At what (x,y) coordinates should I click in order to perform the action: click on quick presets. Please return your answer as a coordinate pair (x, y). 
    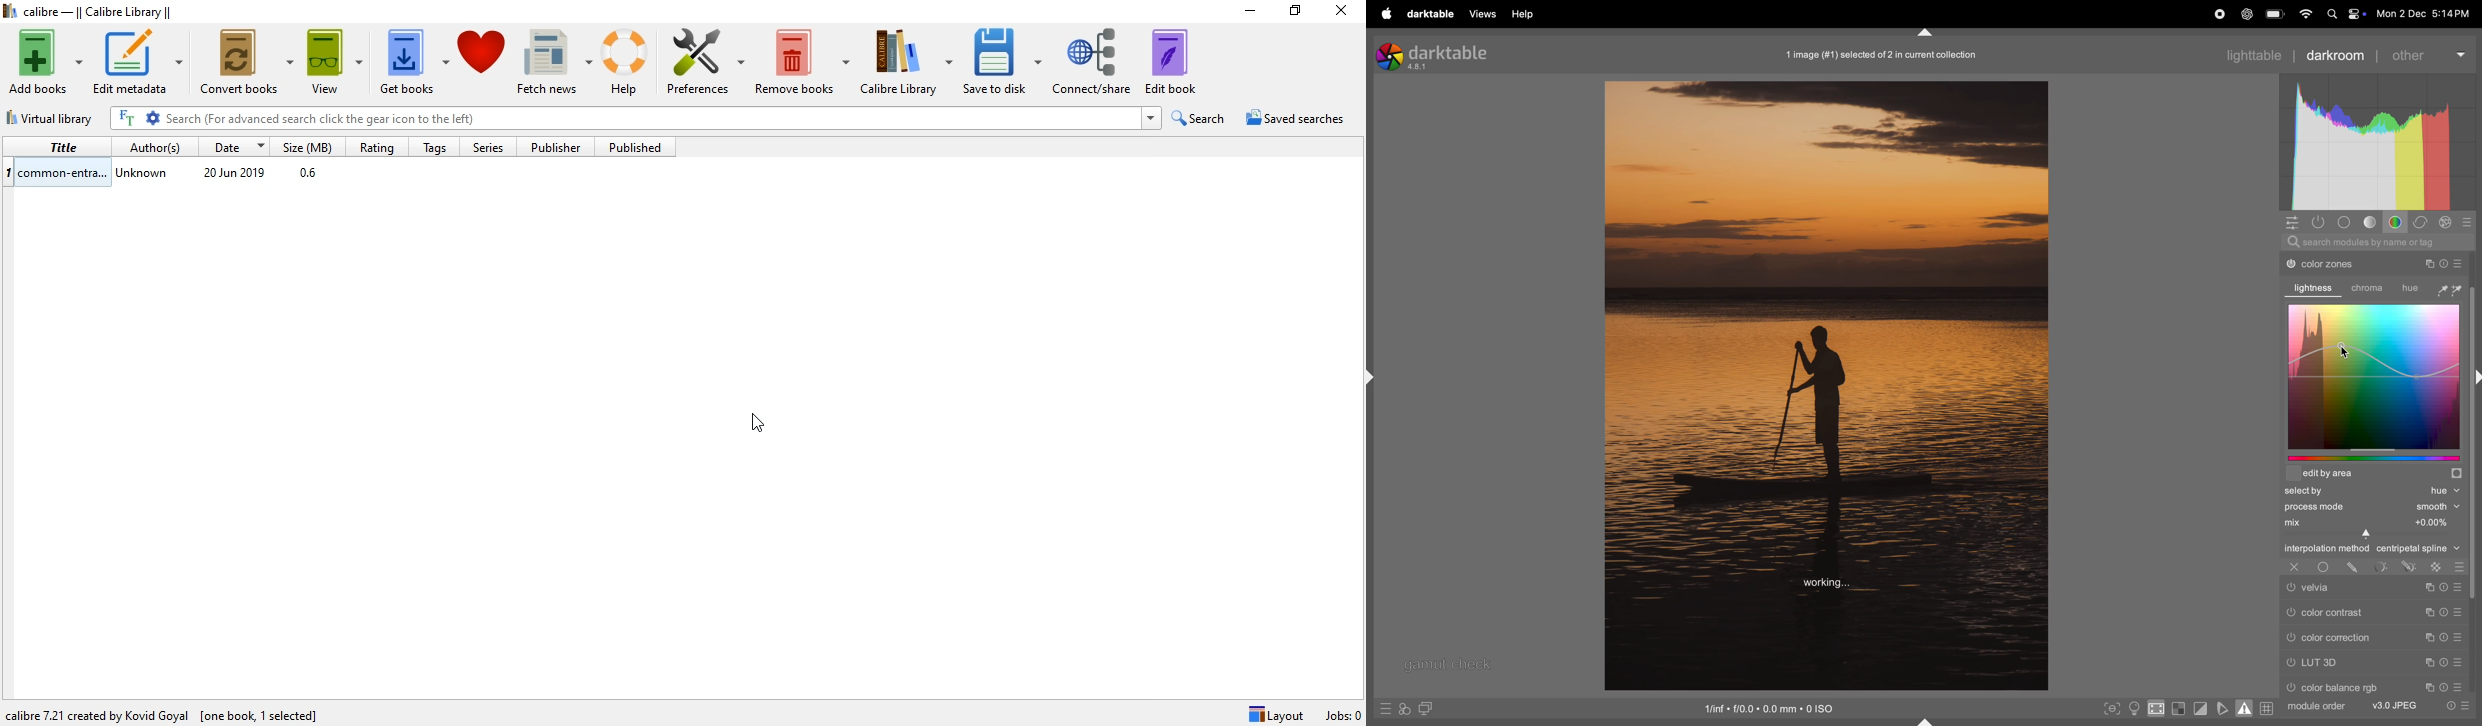
    Looking at the image, I should click on (1387, 709).